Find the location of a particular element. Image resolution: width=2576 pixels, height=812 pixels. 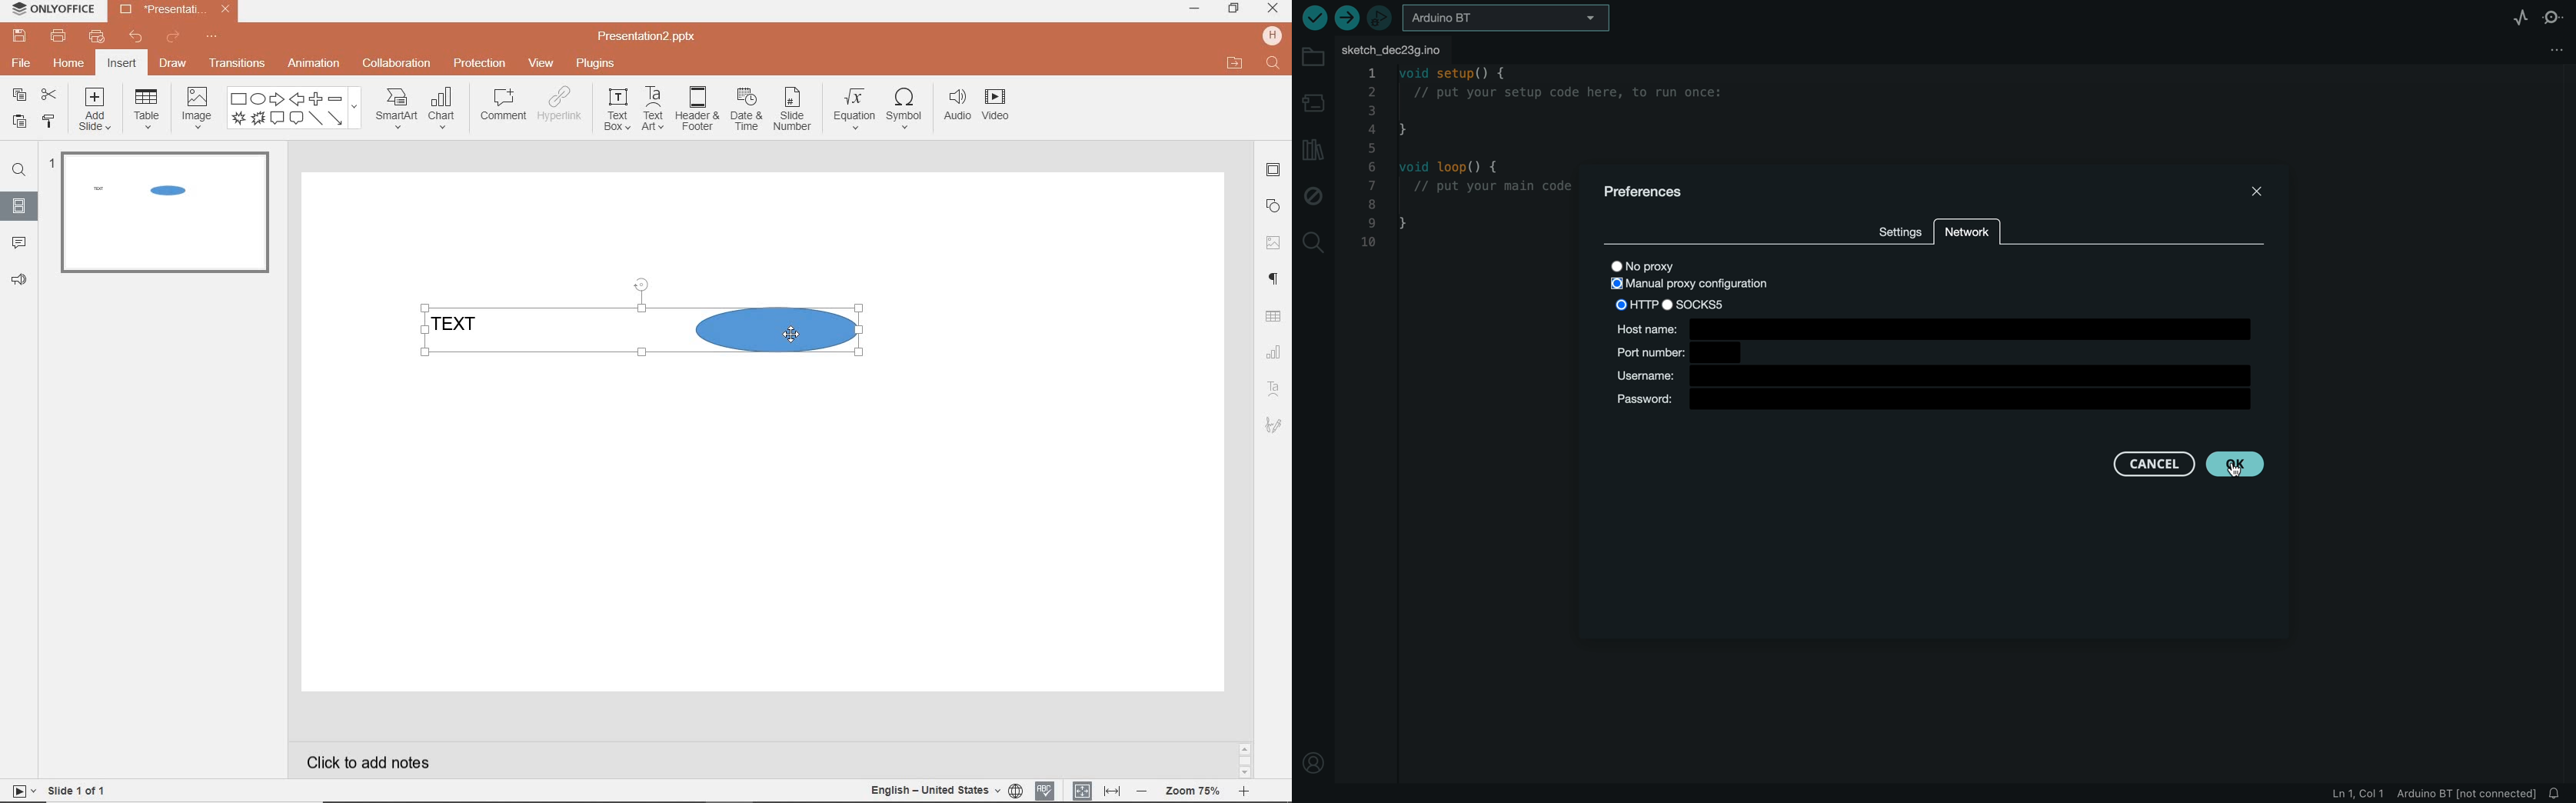

serial plotter is located at coordinates (2515, 17).